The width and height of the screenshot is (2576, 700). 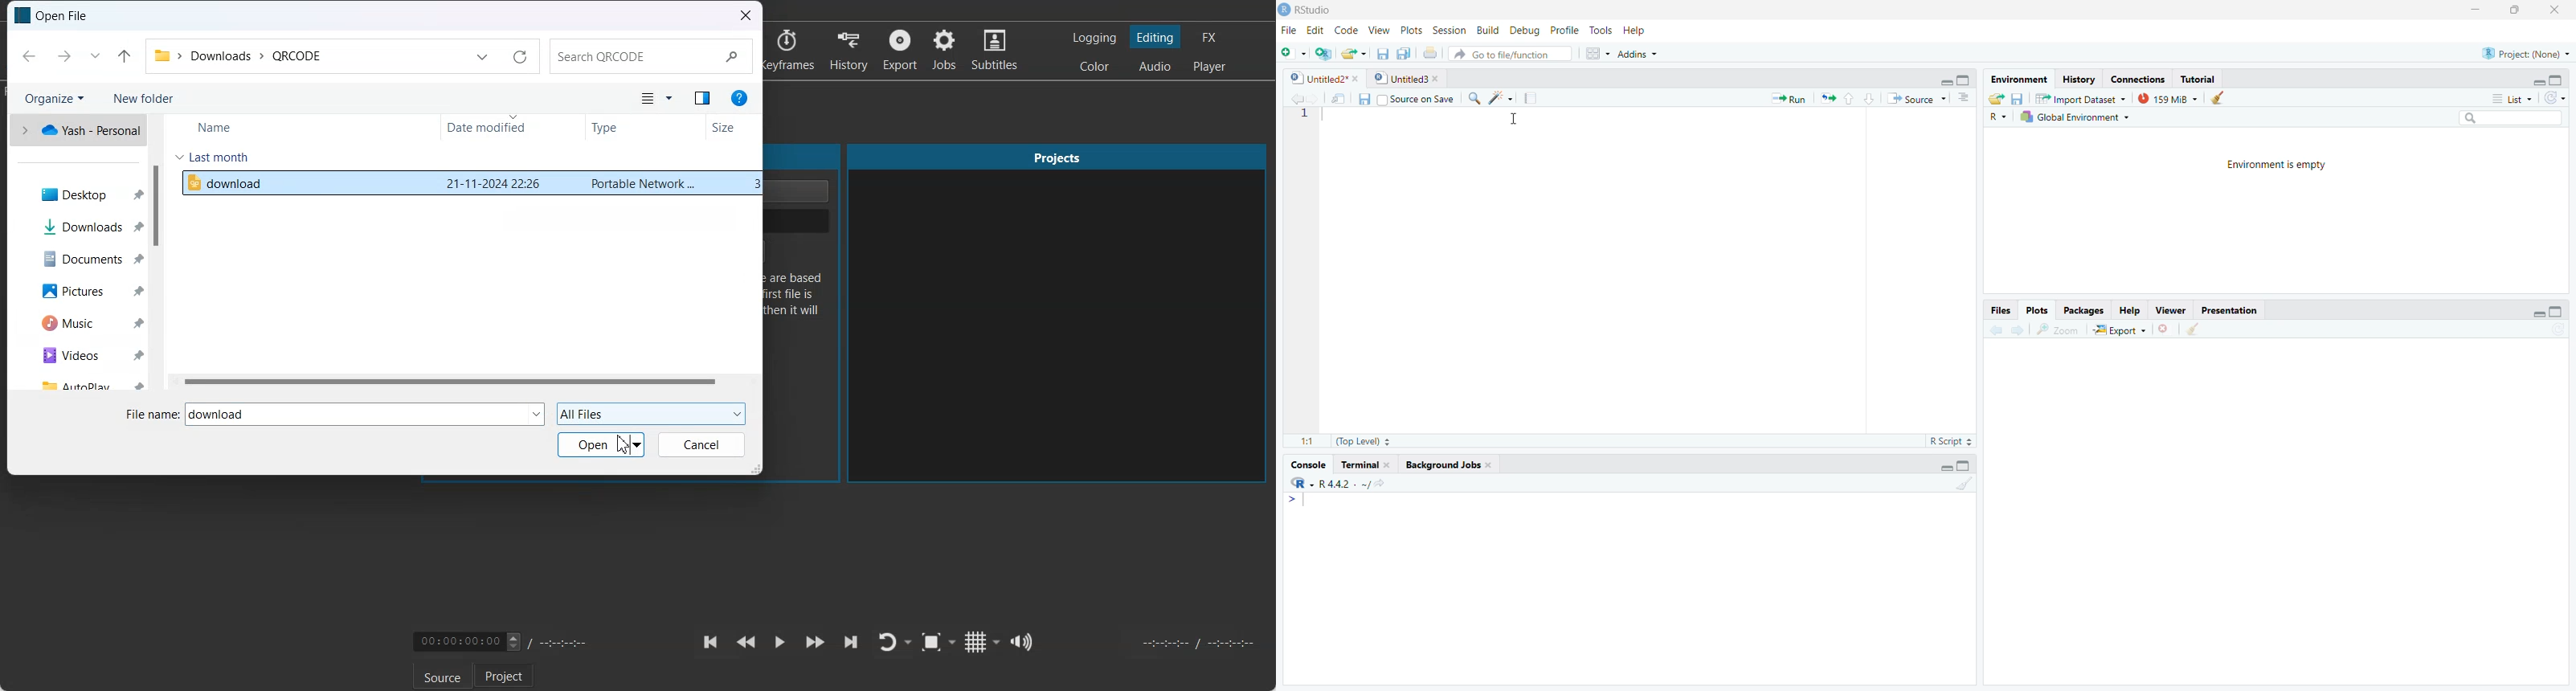 What do you see at coordinates (78, 260) in the screenshot?
I see `Documents` at bounding box center [78, 260].